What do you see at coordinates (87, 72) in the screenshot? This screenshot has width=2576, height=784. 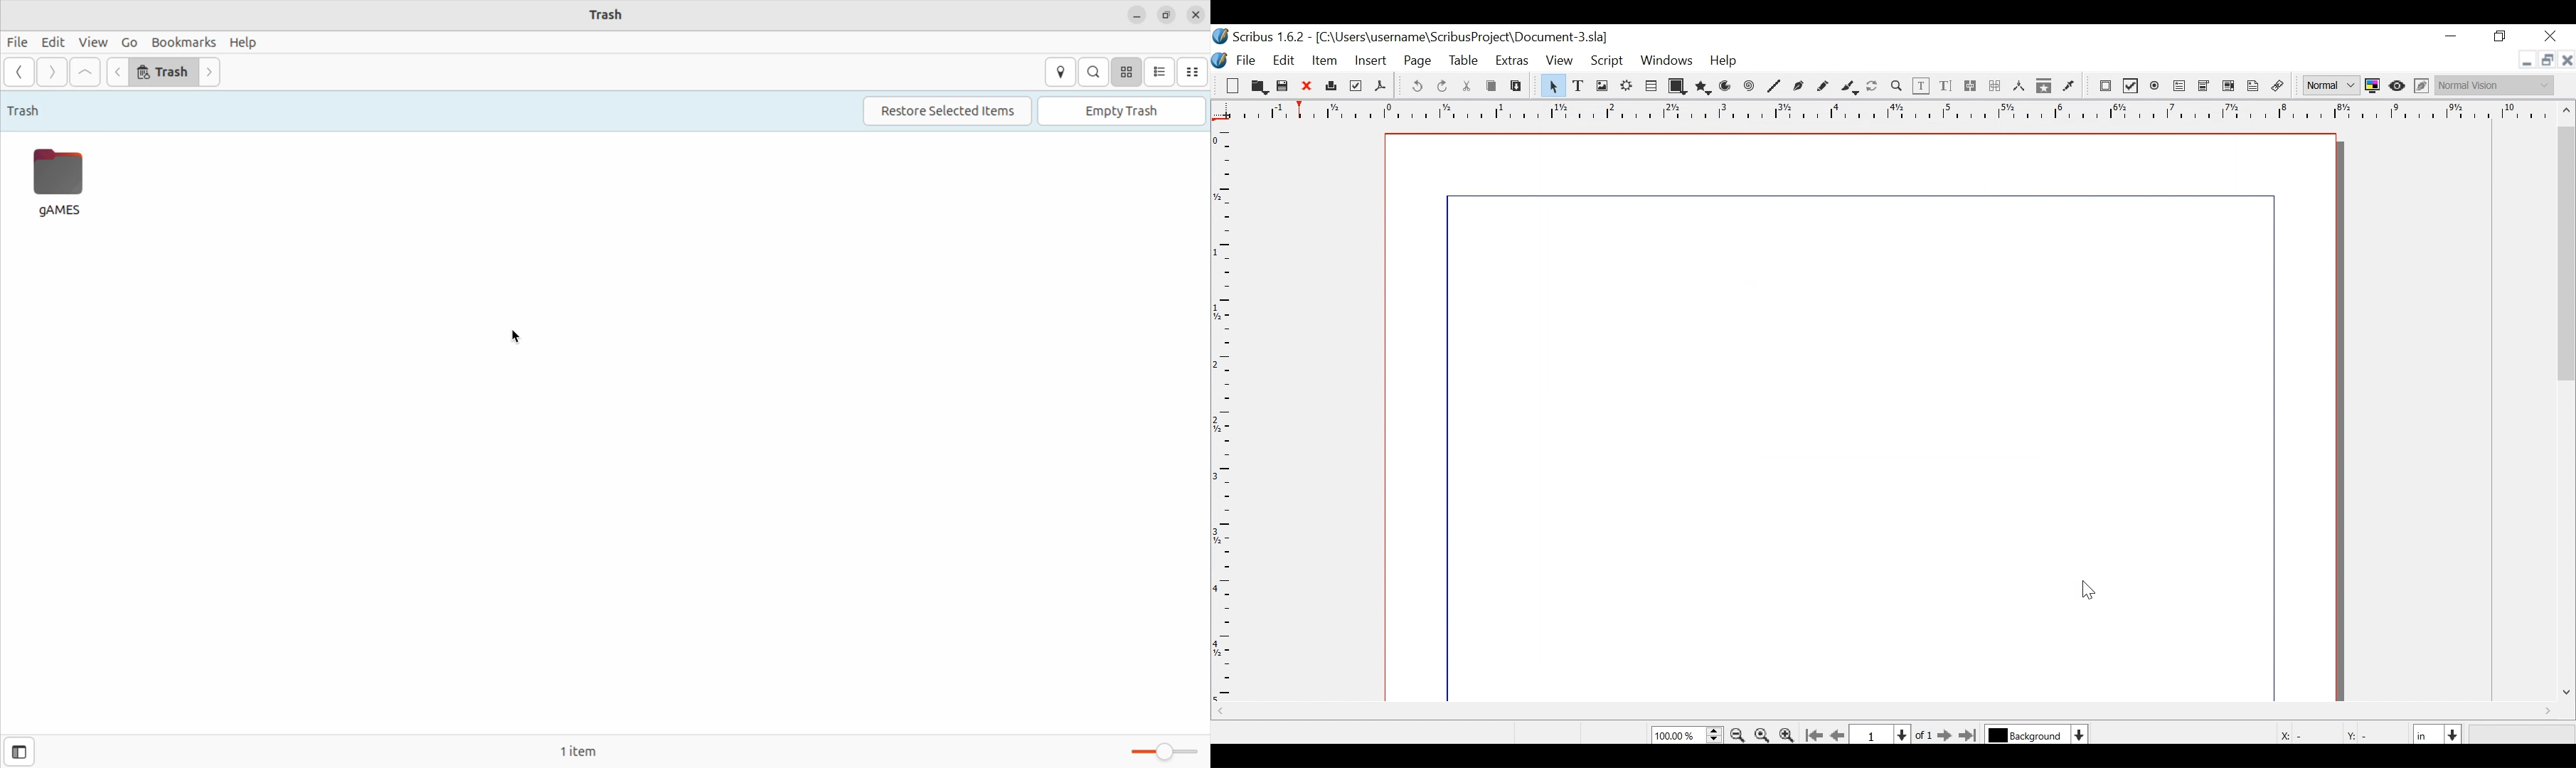 I see `Go to firstfile` at bounding box center [87, 72].